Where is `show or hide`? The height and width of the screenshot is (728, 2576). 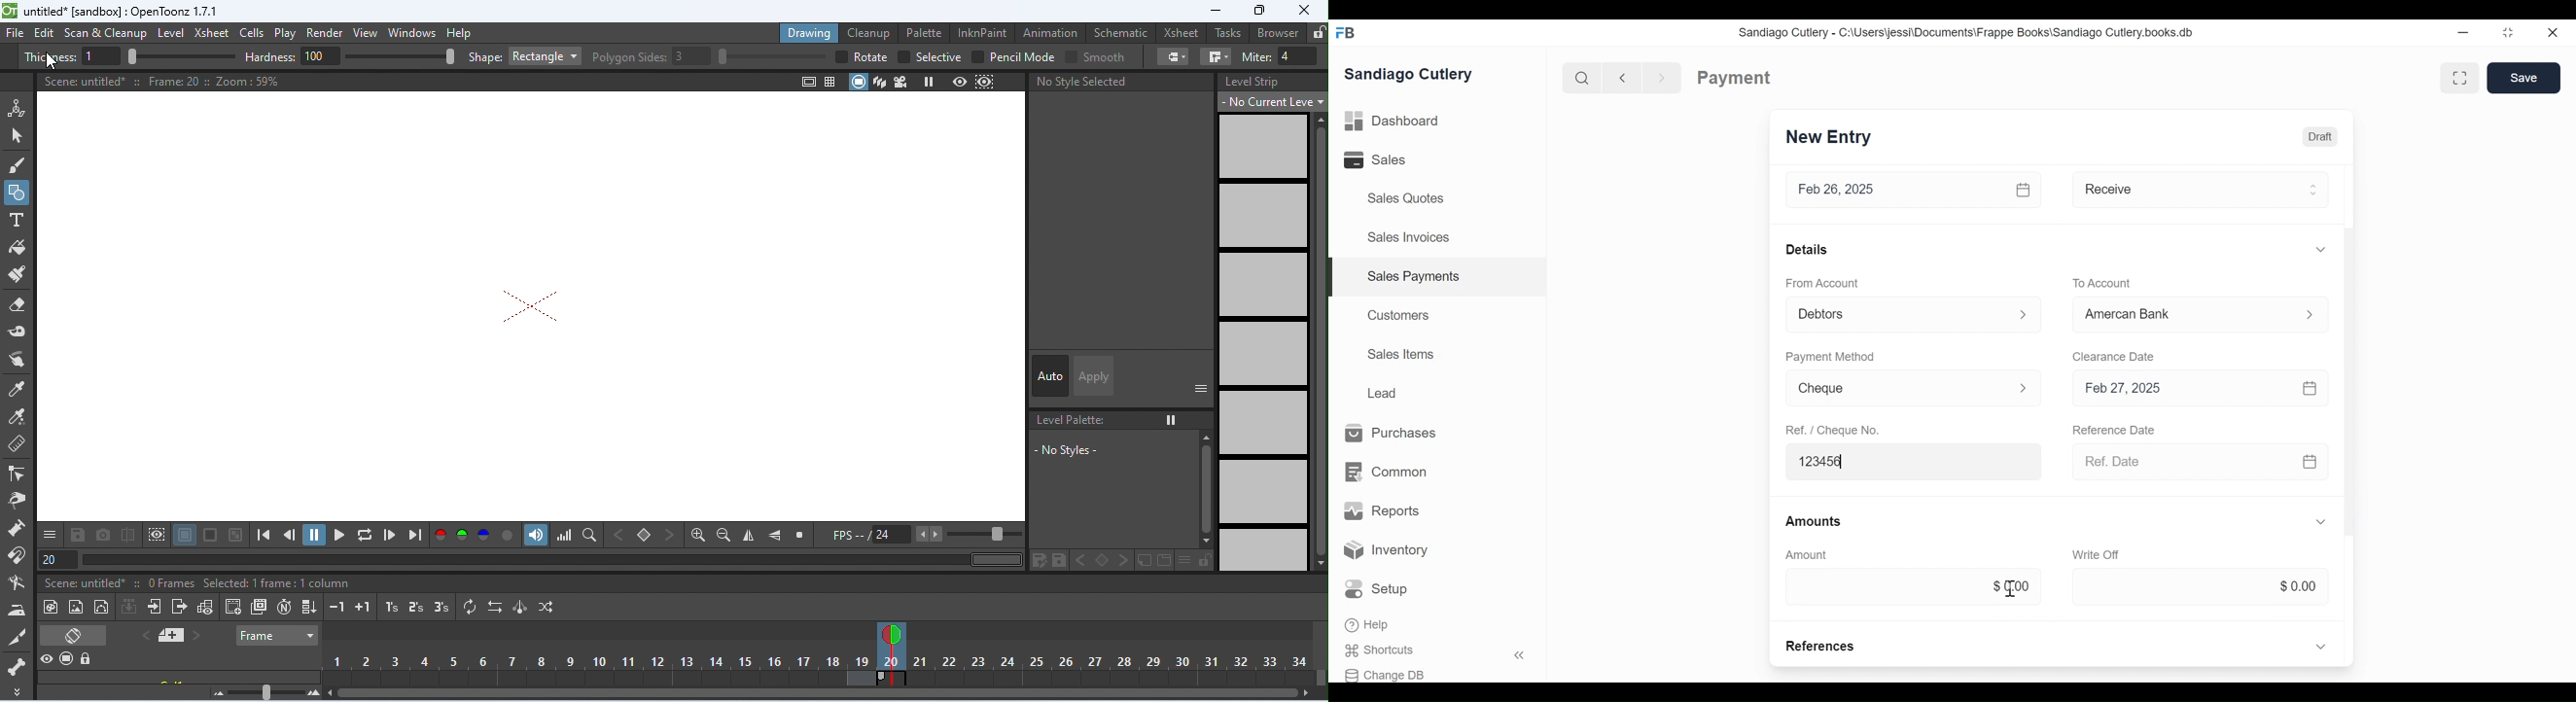 show or hide is located at coordinates (1202, 389).